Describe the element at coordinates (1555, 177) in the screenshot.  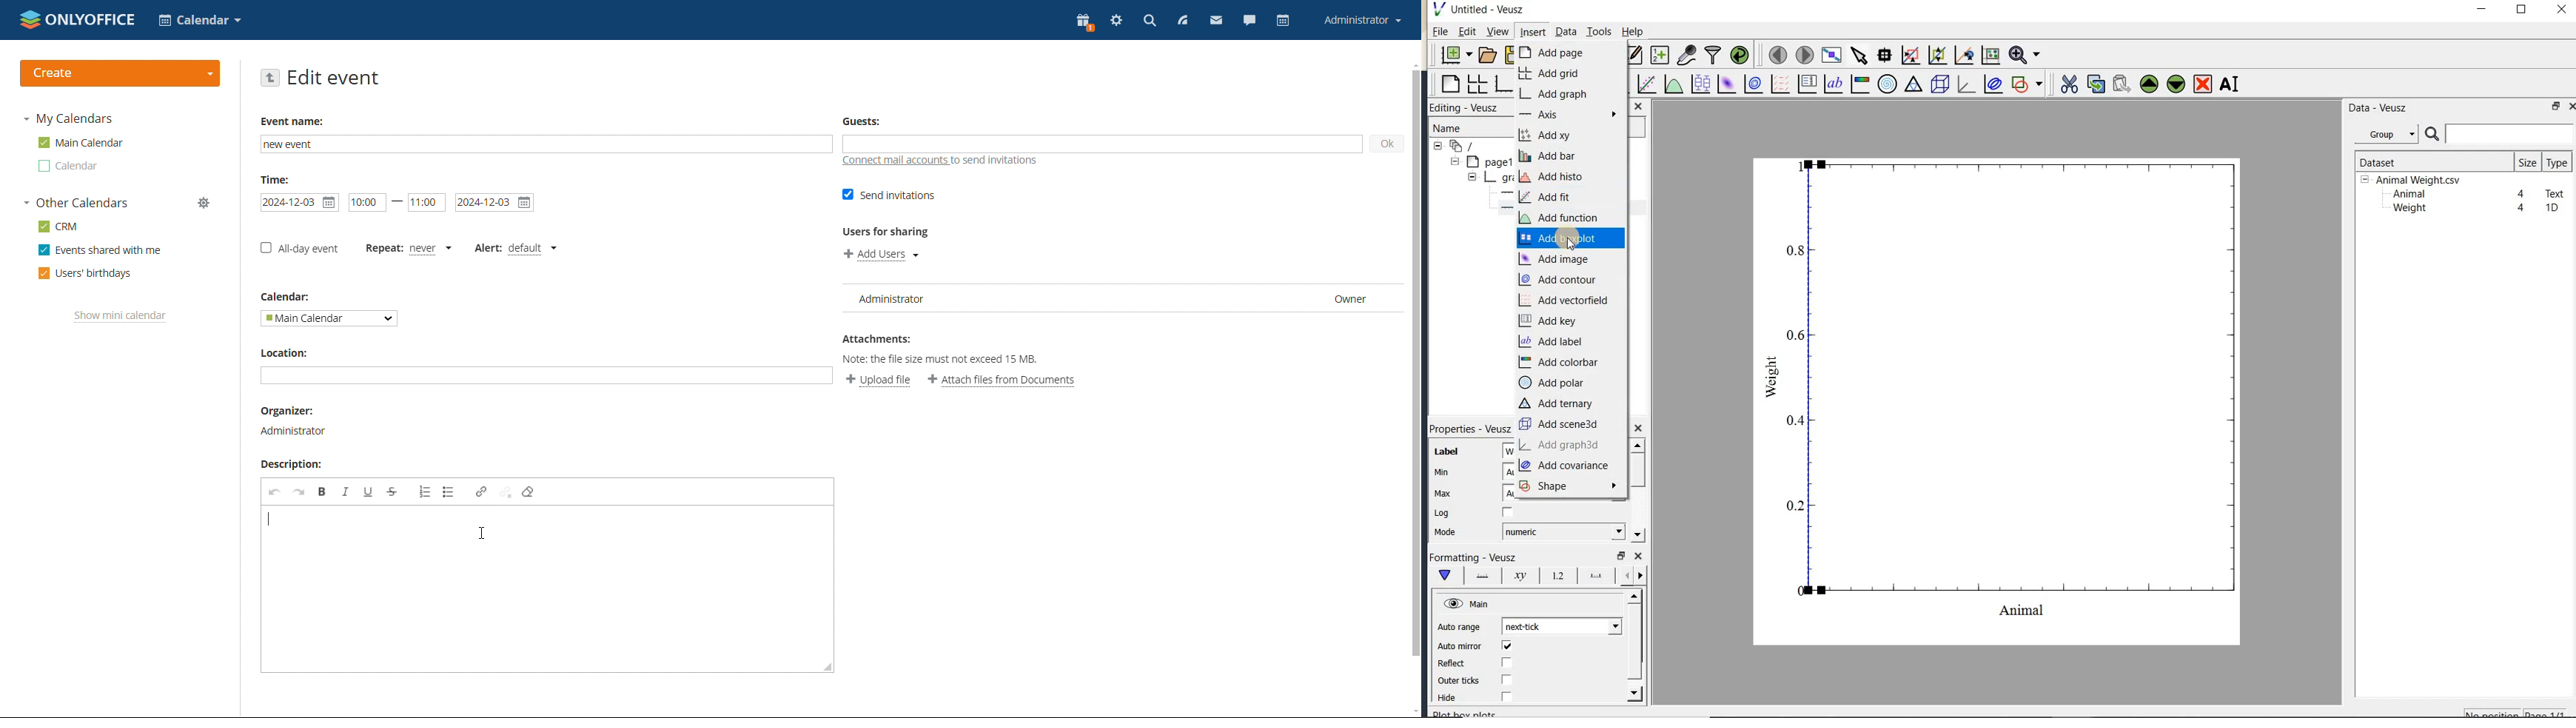
I see `add histo` at that location.